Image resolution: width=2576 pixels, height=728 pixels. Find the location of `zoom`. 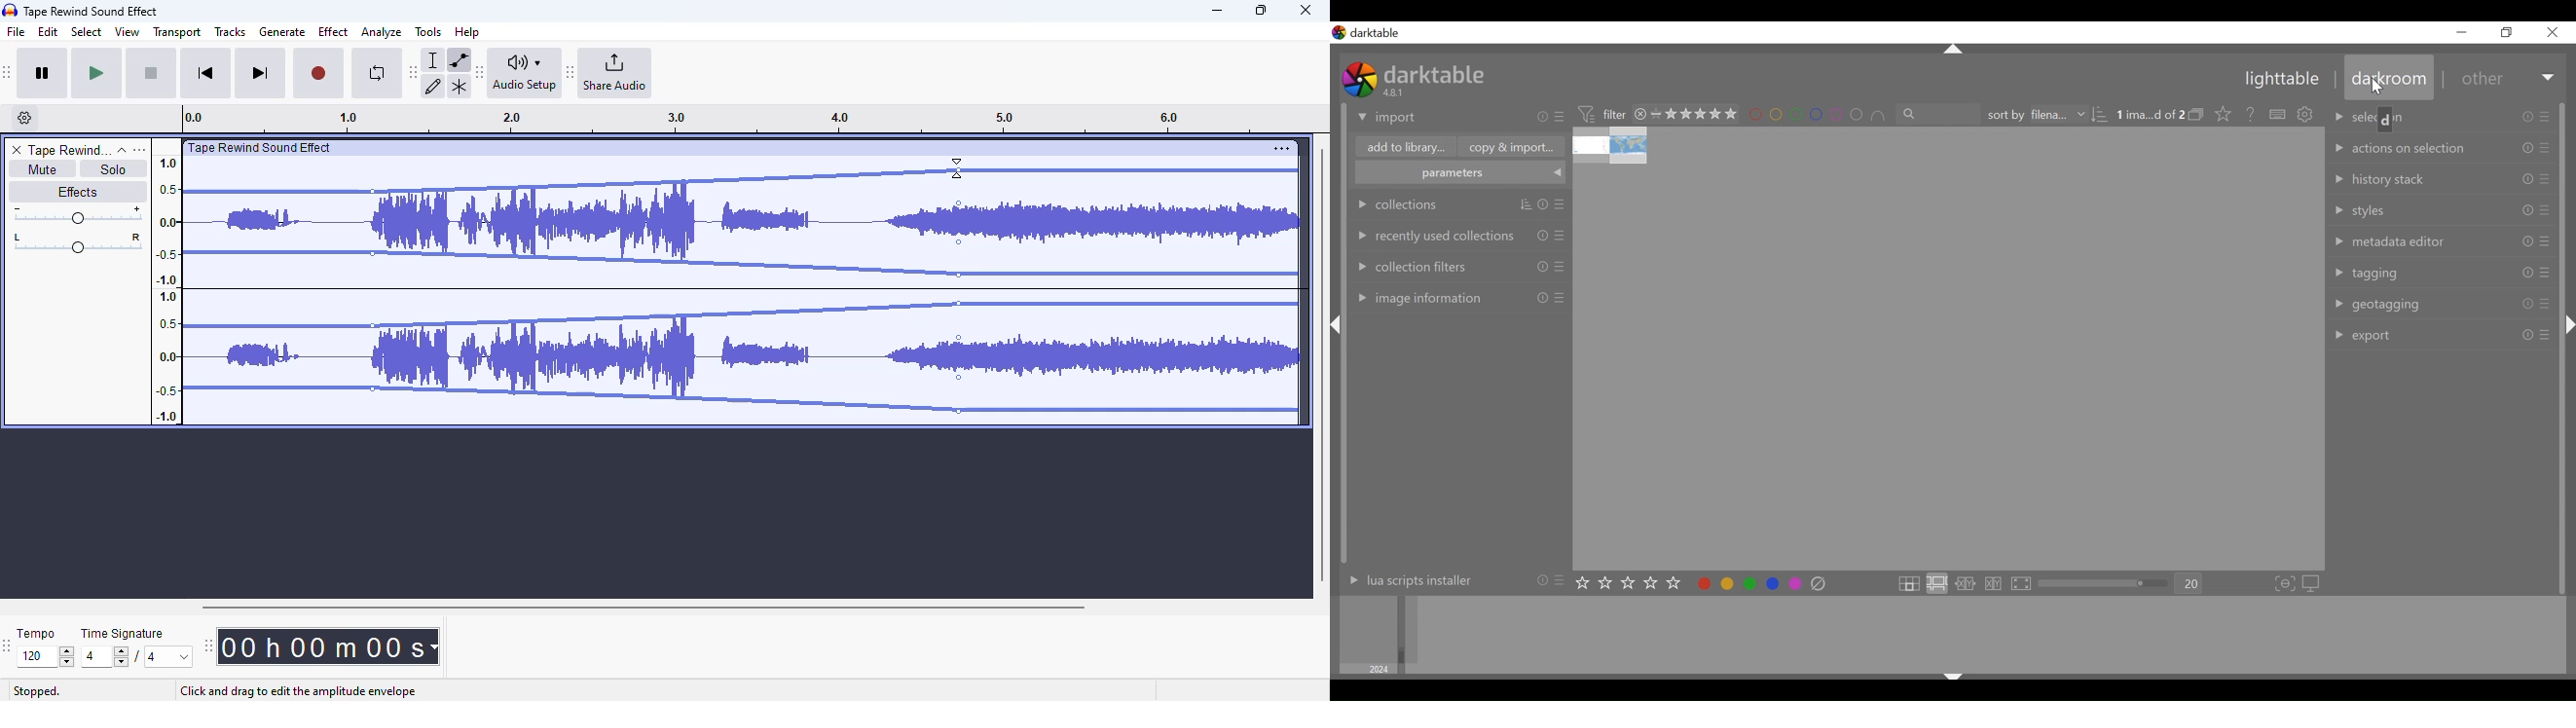

zoom is located at coordinates (2106, 585).